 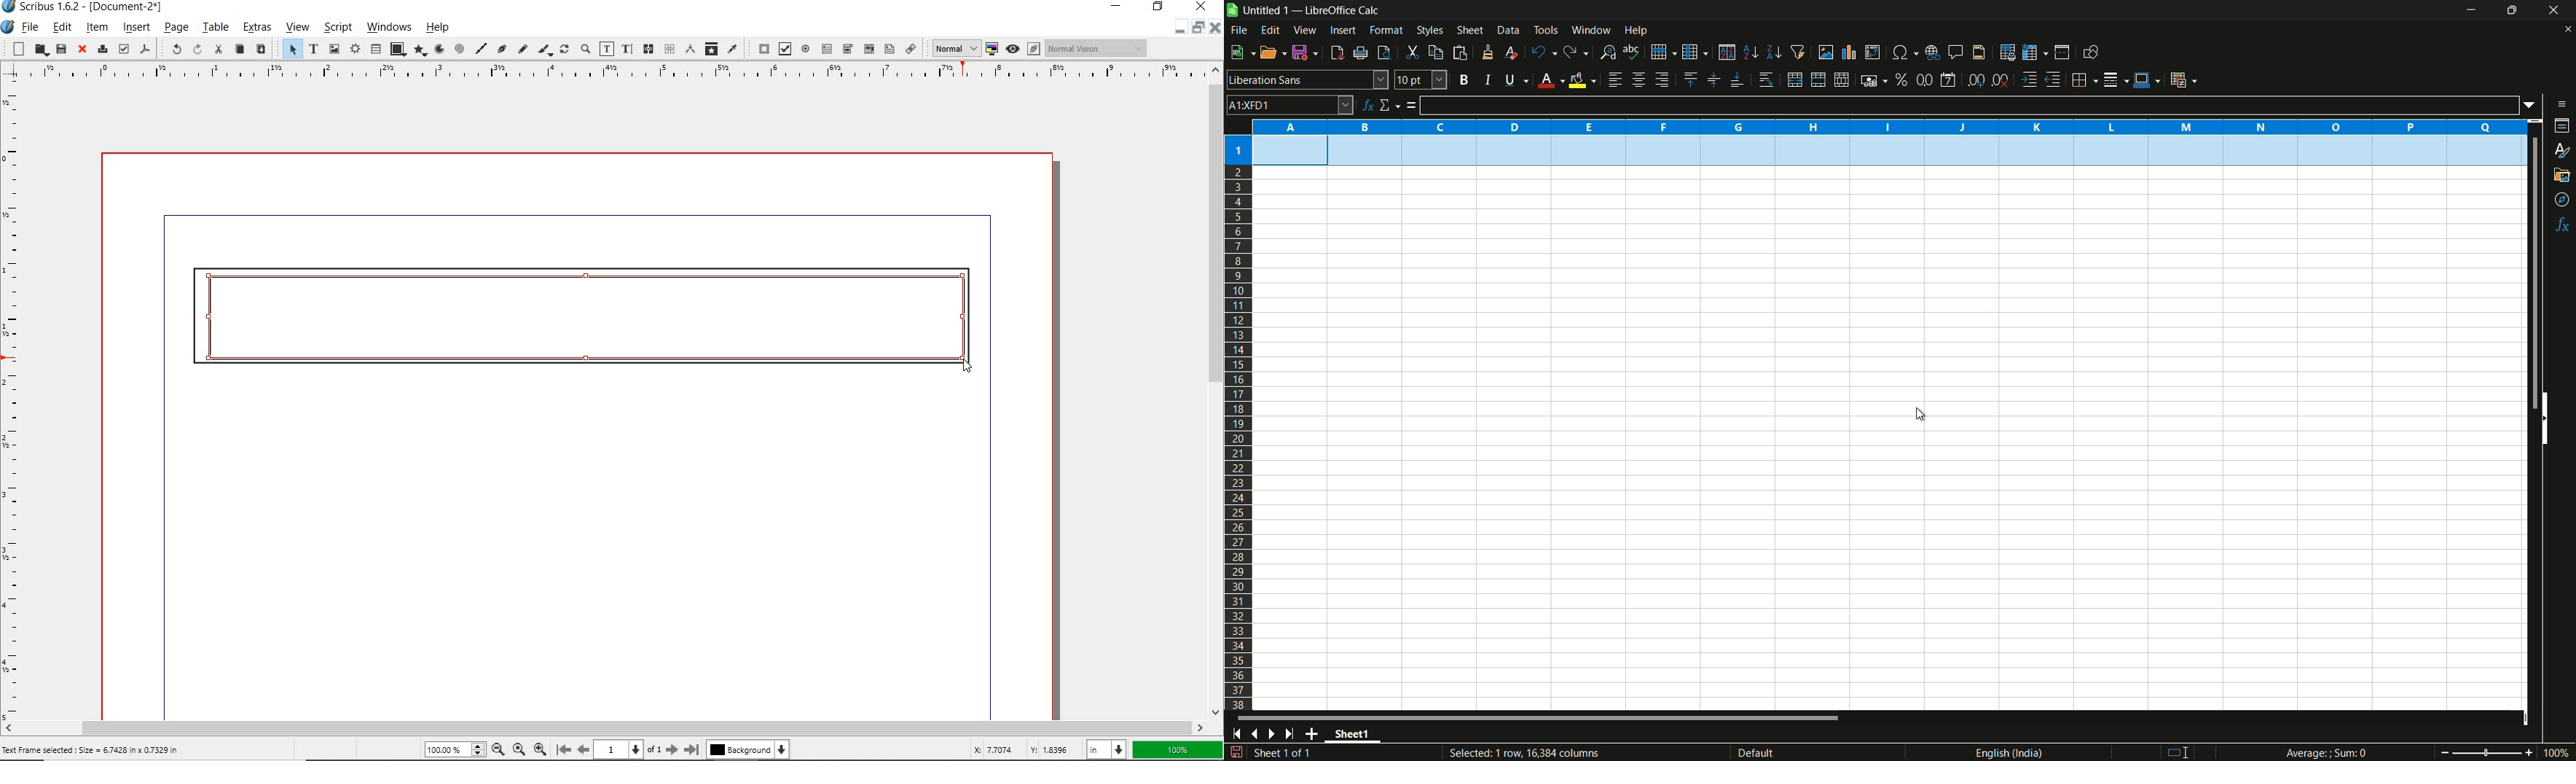 What do you see at coordinates (146, 50) in the screenshot?
I see `save as pdf` at bounding box center [146, 50].